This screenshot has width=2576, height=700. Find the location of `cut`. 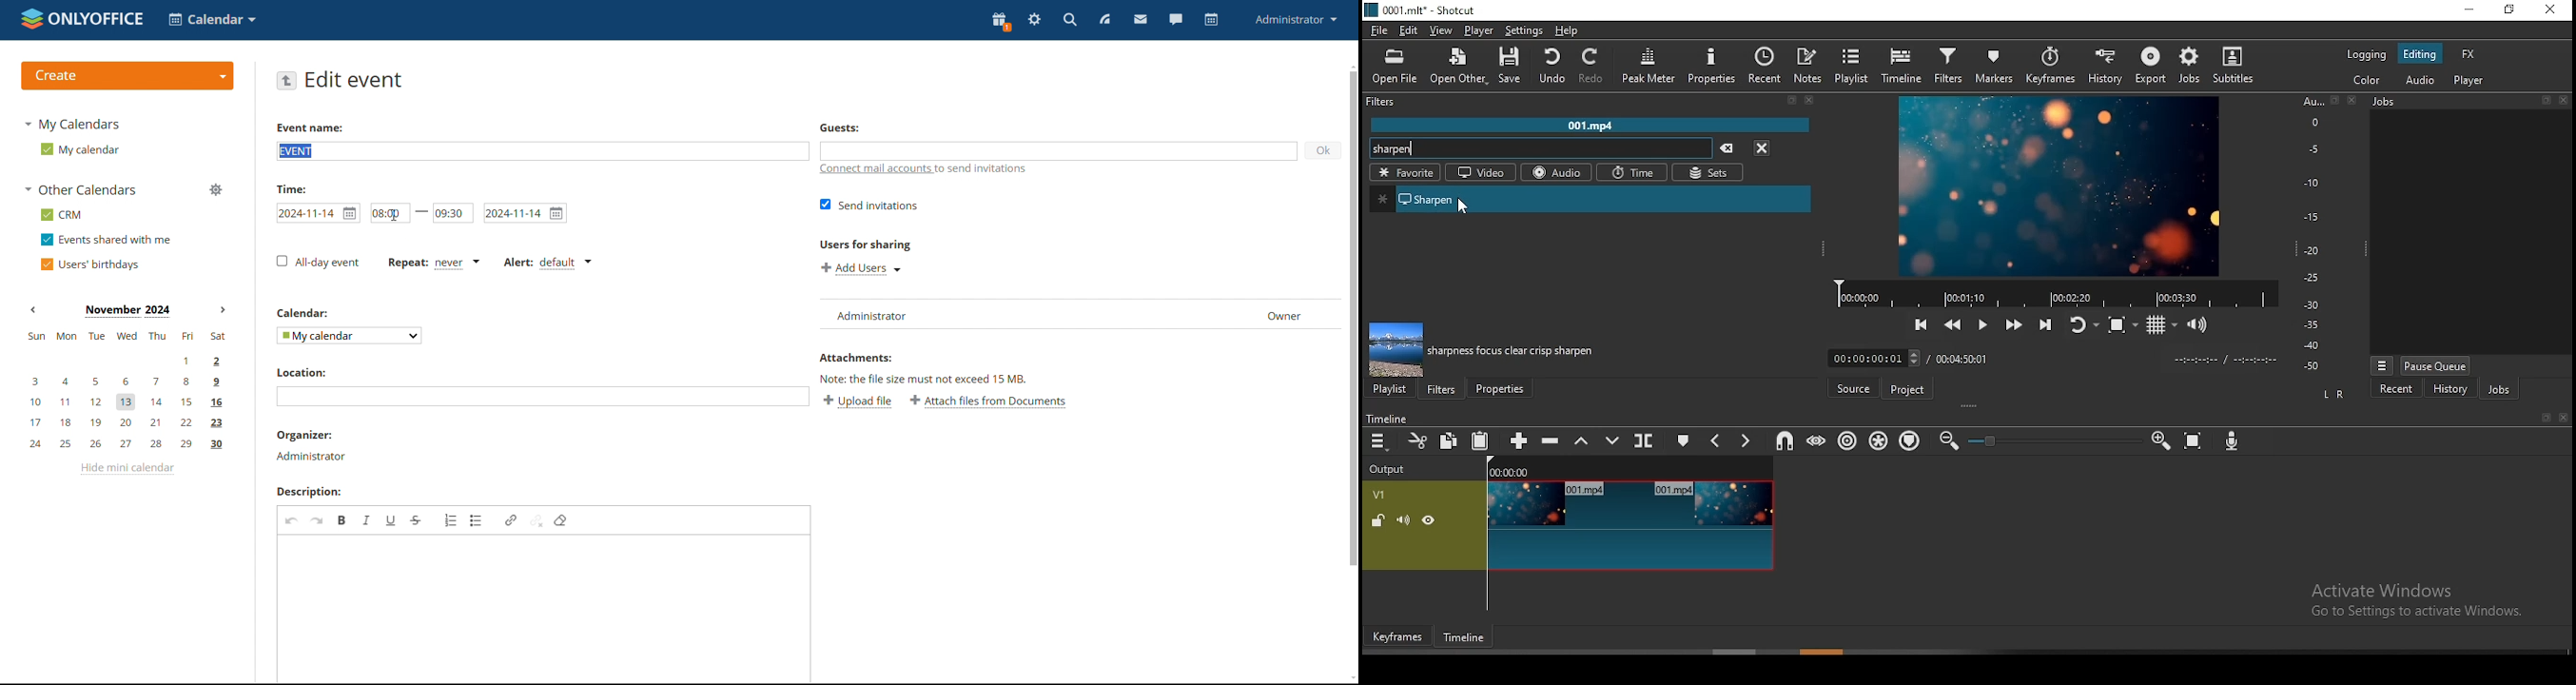

cut is located at coordinates (1418, 440).